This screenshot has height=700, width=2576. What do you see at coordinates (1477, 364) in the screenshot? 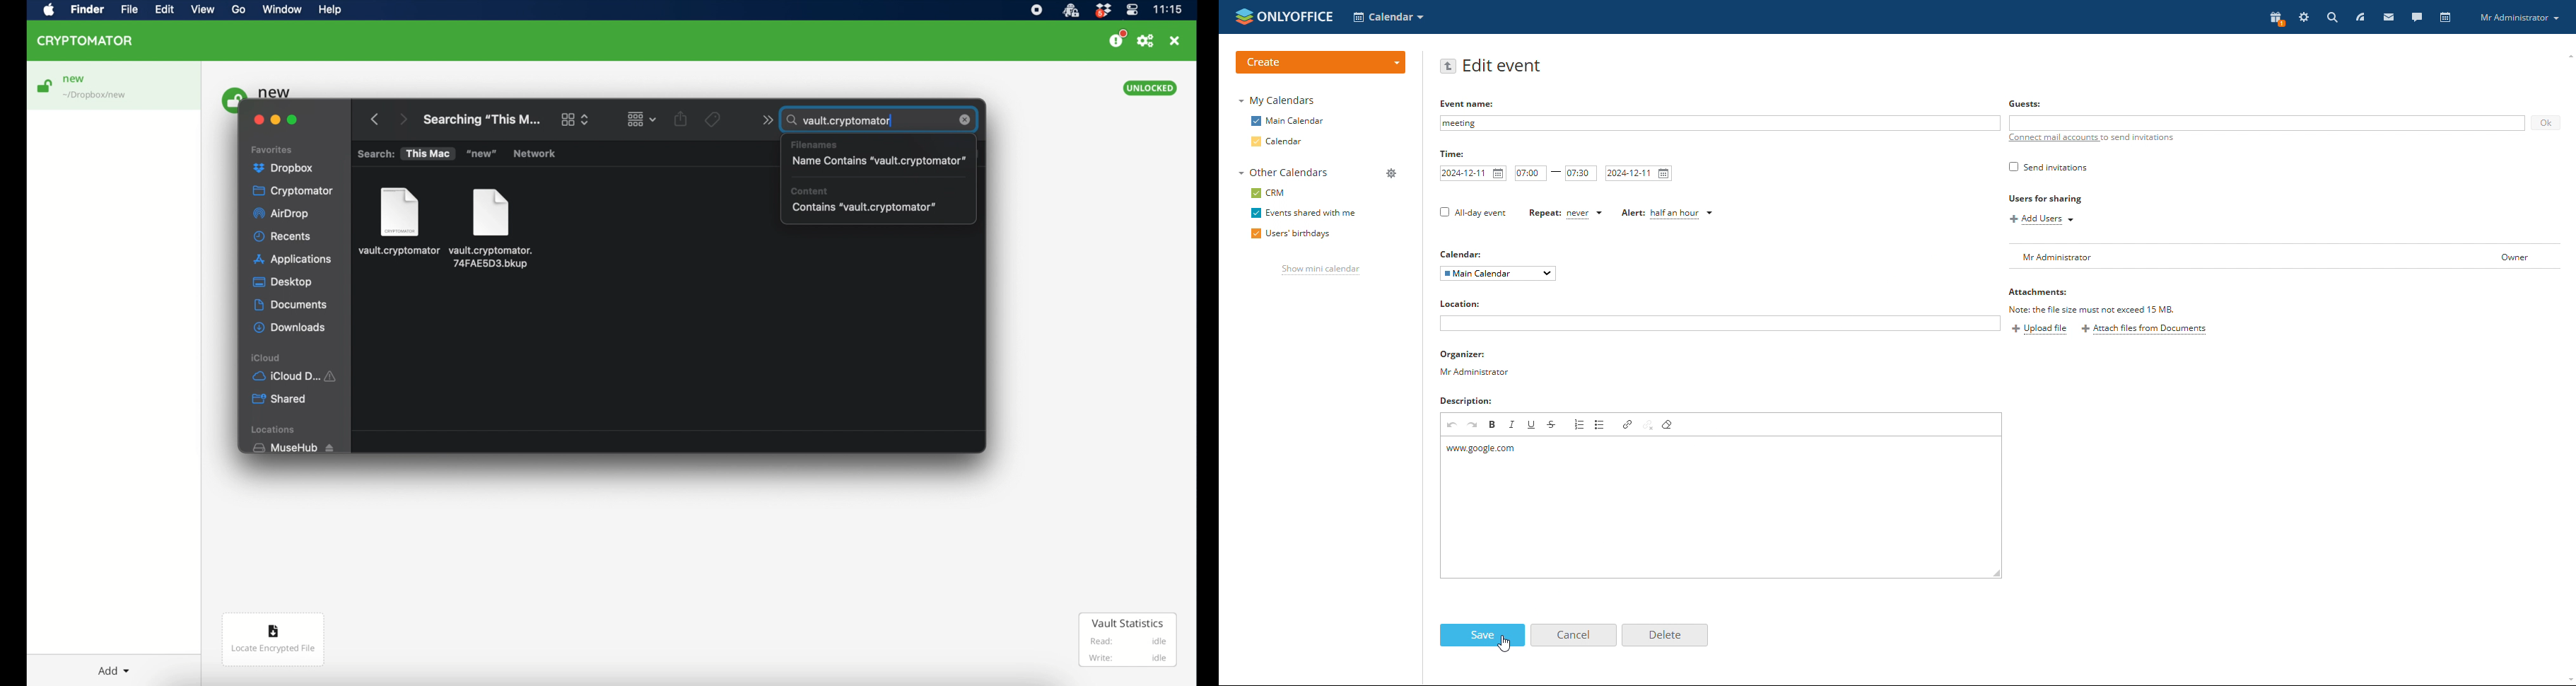
I see `organizer` at bounding box center [1477, 364].